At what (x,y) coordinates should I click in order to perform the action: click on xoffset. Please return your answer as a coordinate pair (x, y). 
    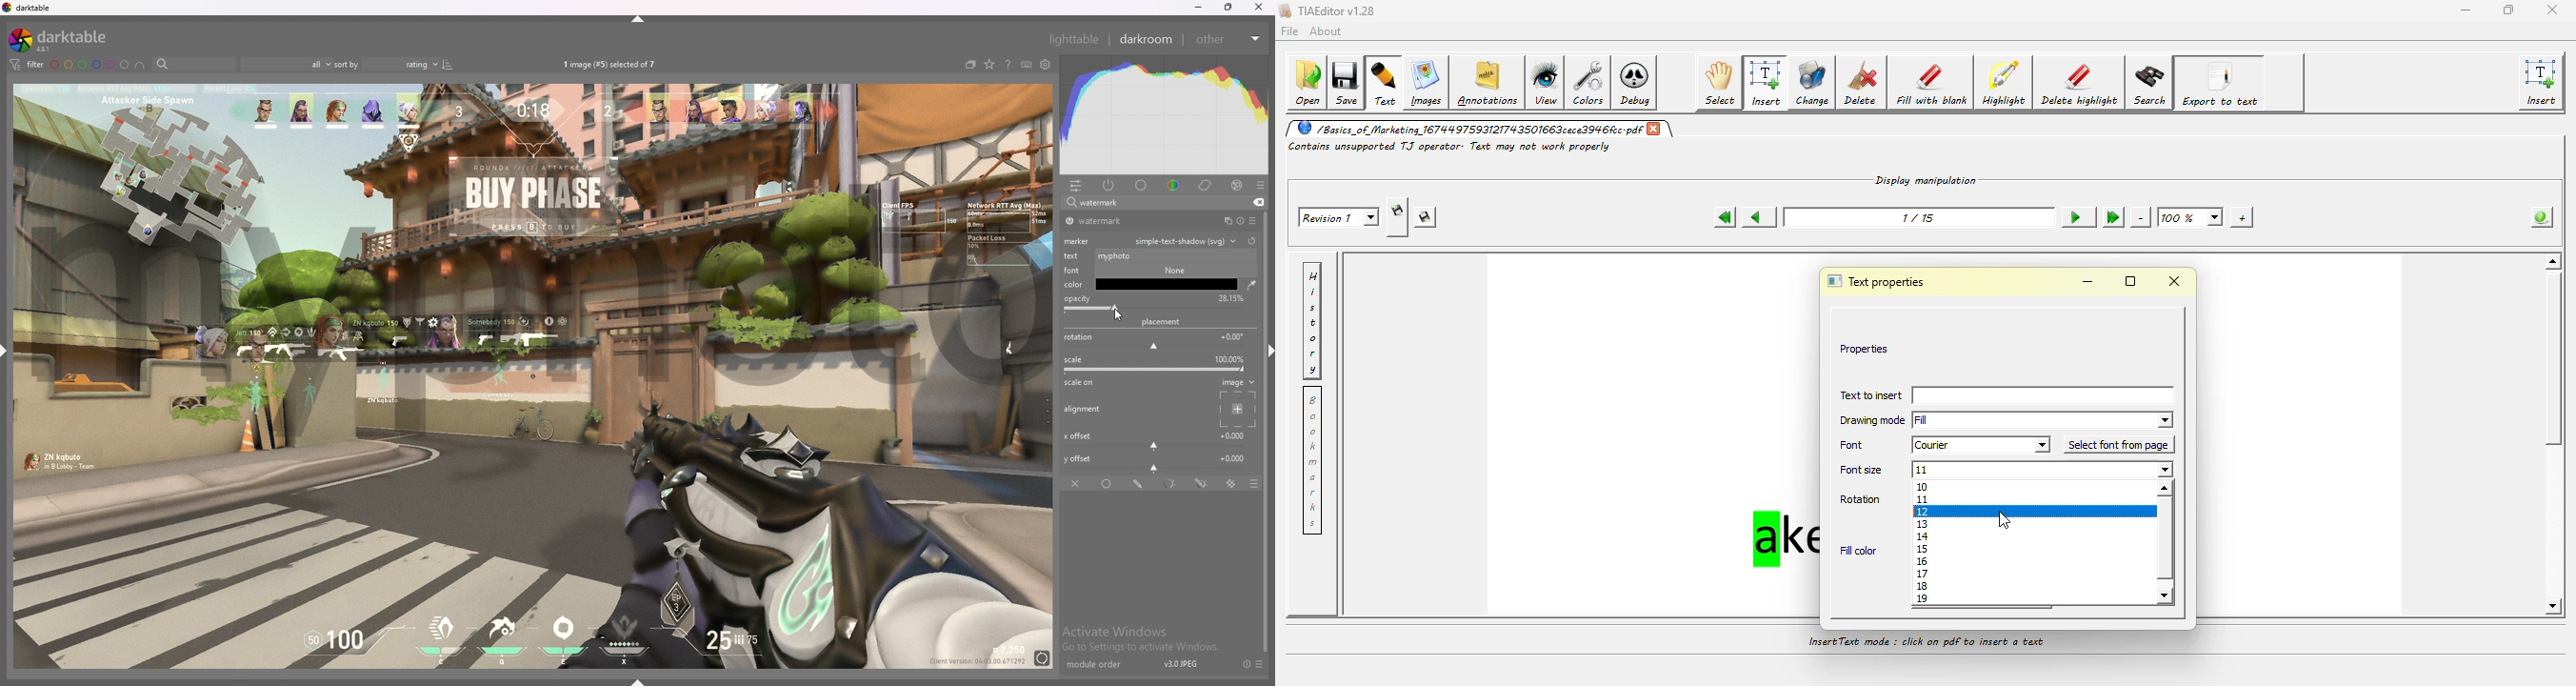
    Looking at the image, I should click on (1156, 439).